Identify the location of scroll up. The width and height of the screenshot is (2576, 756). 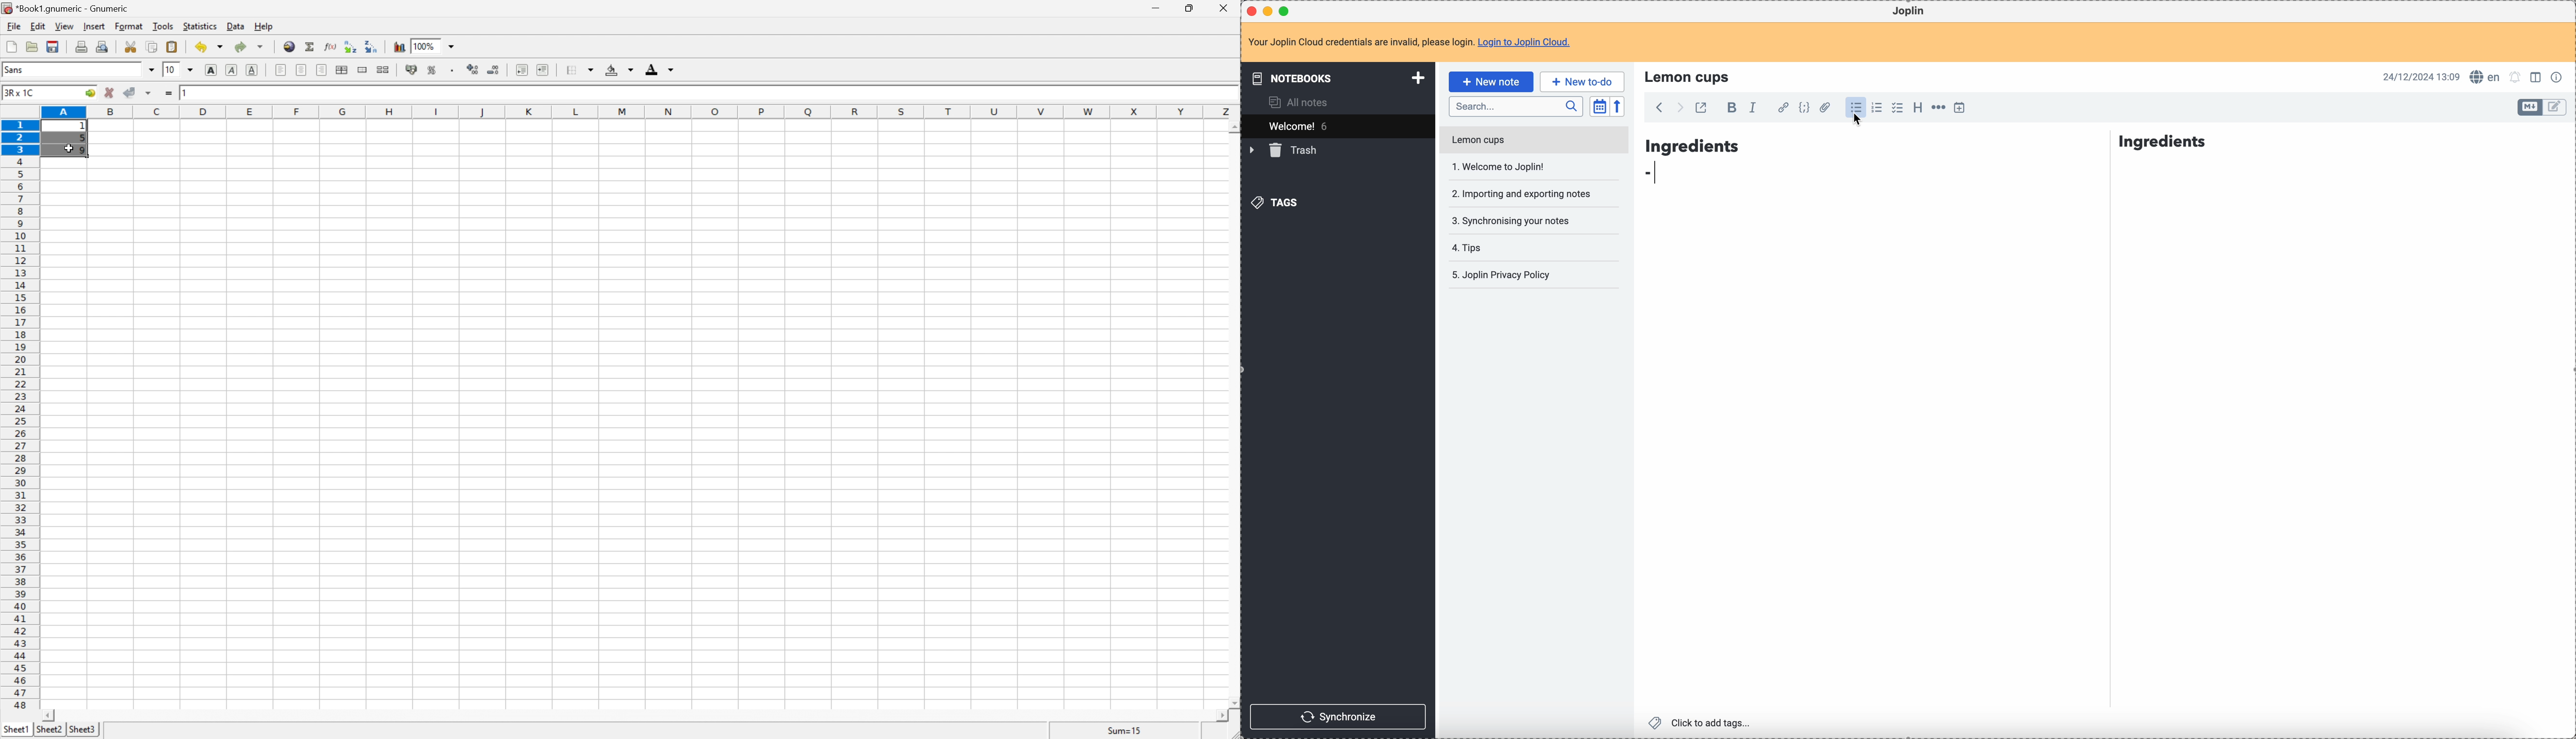
(1233, 128).